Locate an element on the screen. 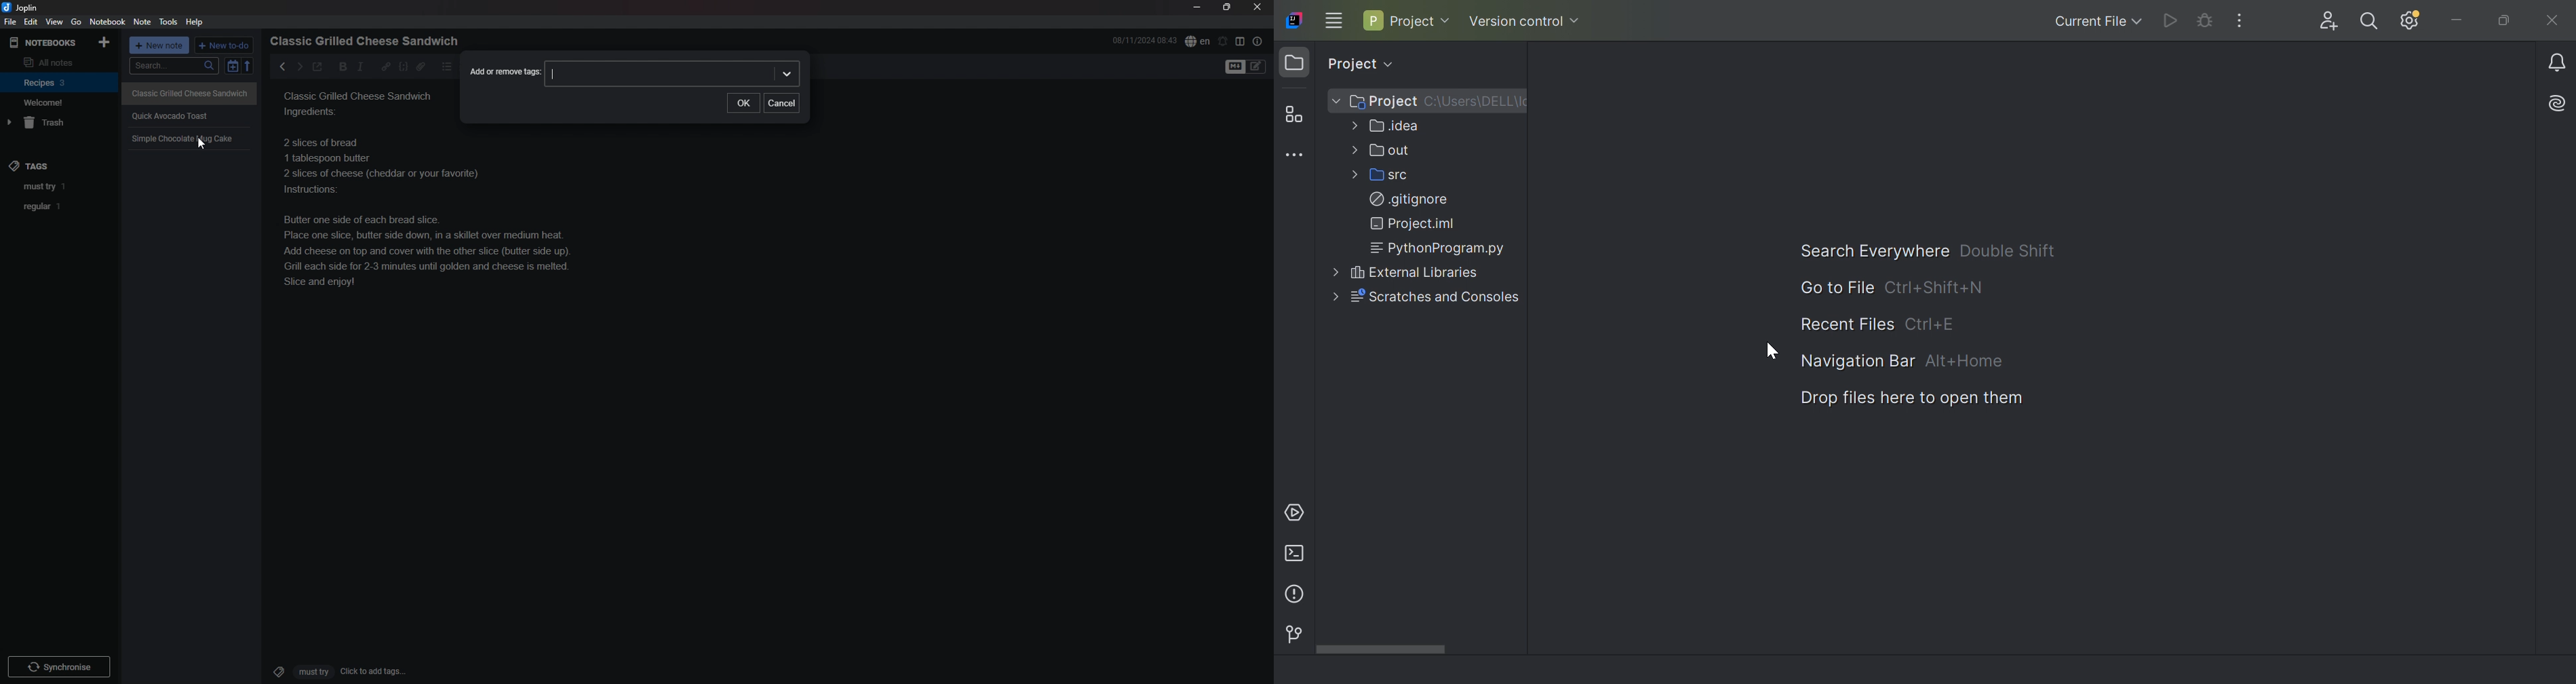 Image resolution: width=2576 pixels, height=700 pixels. notebooks is located at coordinates (44, 43).